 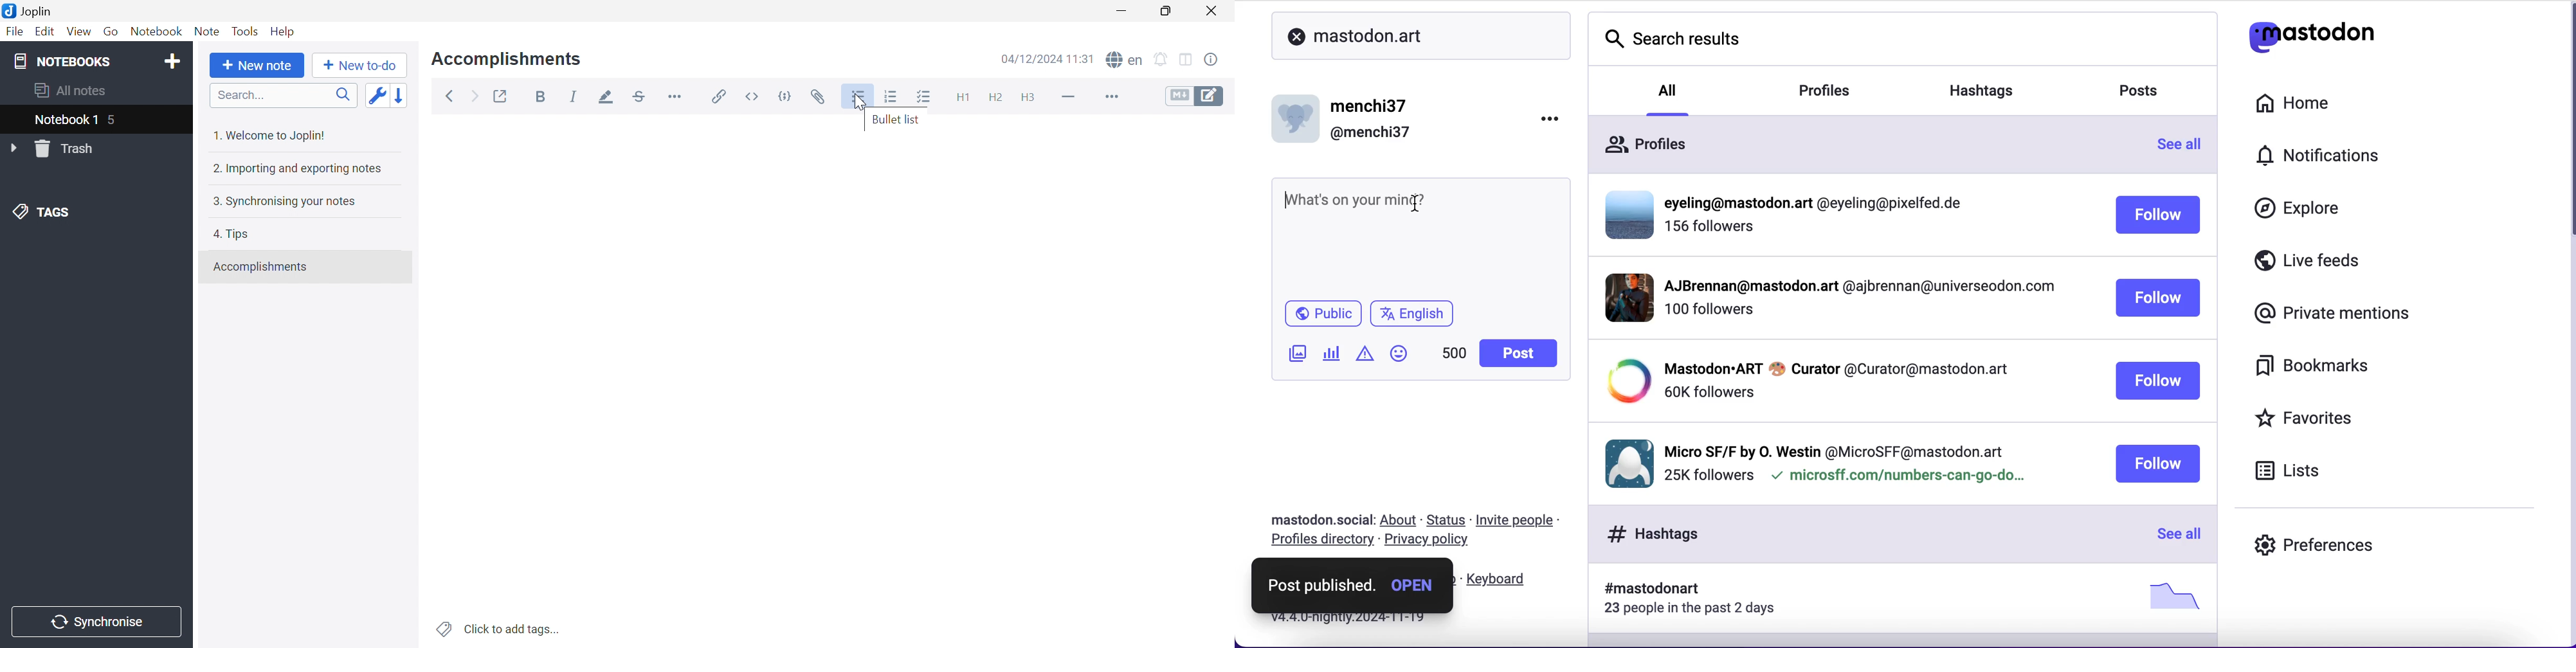 I want to click on profile, so click(x=1835, y=449).